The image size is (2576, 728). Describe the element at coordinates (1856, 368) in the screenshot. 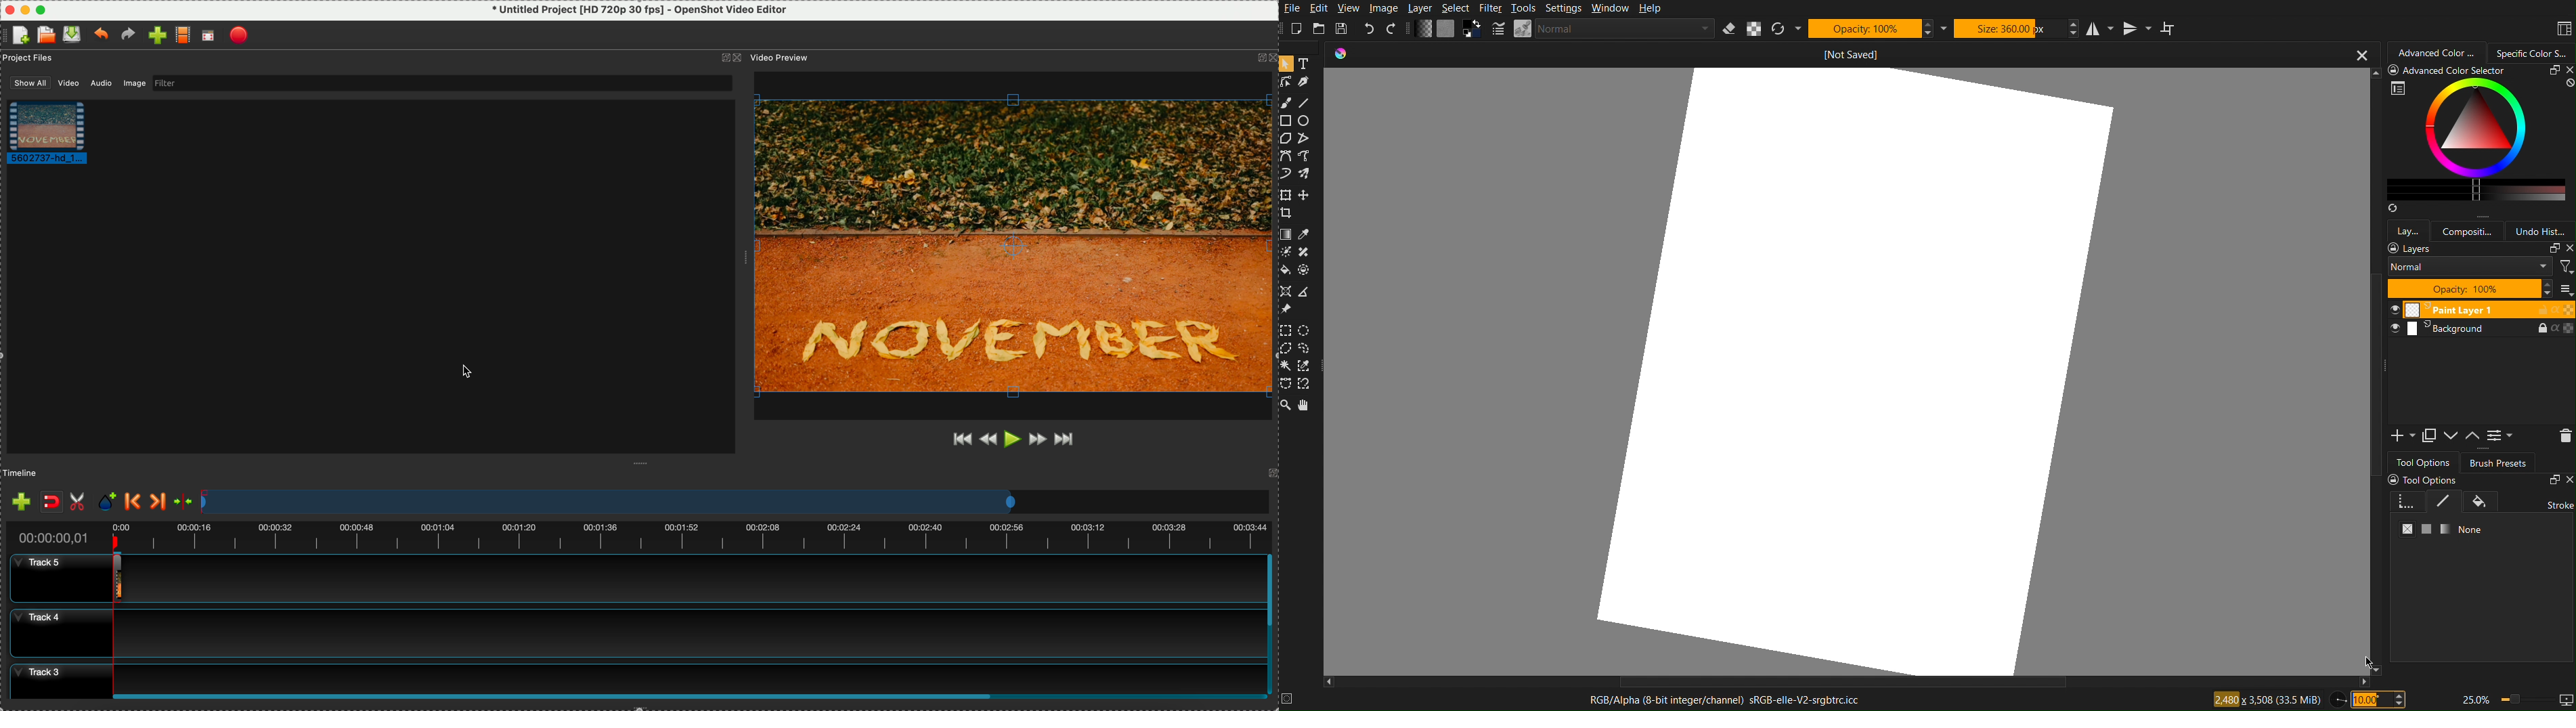

I see `Canvas (New Angle)` at that location.